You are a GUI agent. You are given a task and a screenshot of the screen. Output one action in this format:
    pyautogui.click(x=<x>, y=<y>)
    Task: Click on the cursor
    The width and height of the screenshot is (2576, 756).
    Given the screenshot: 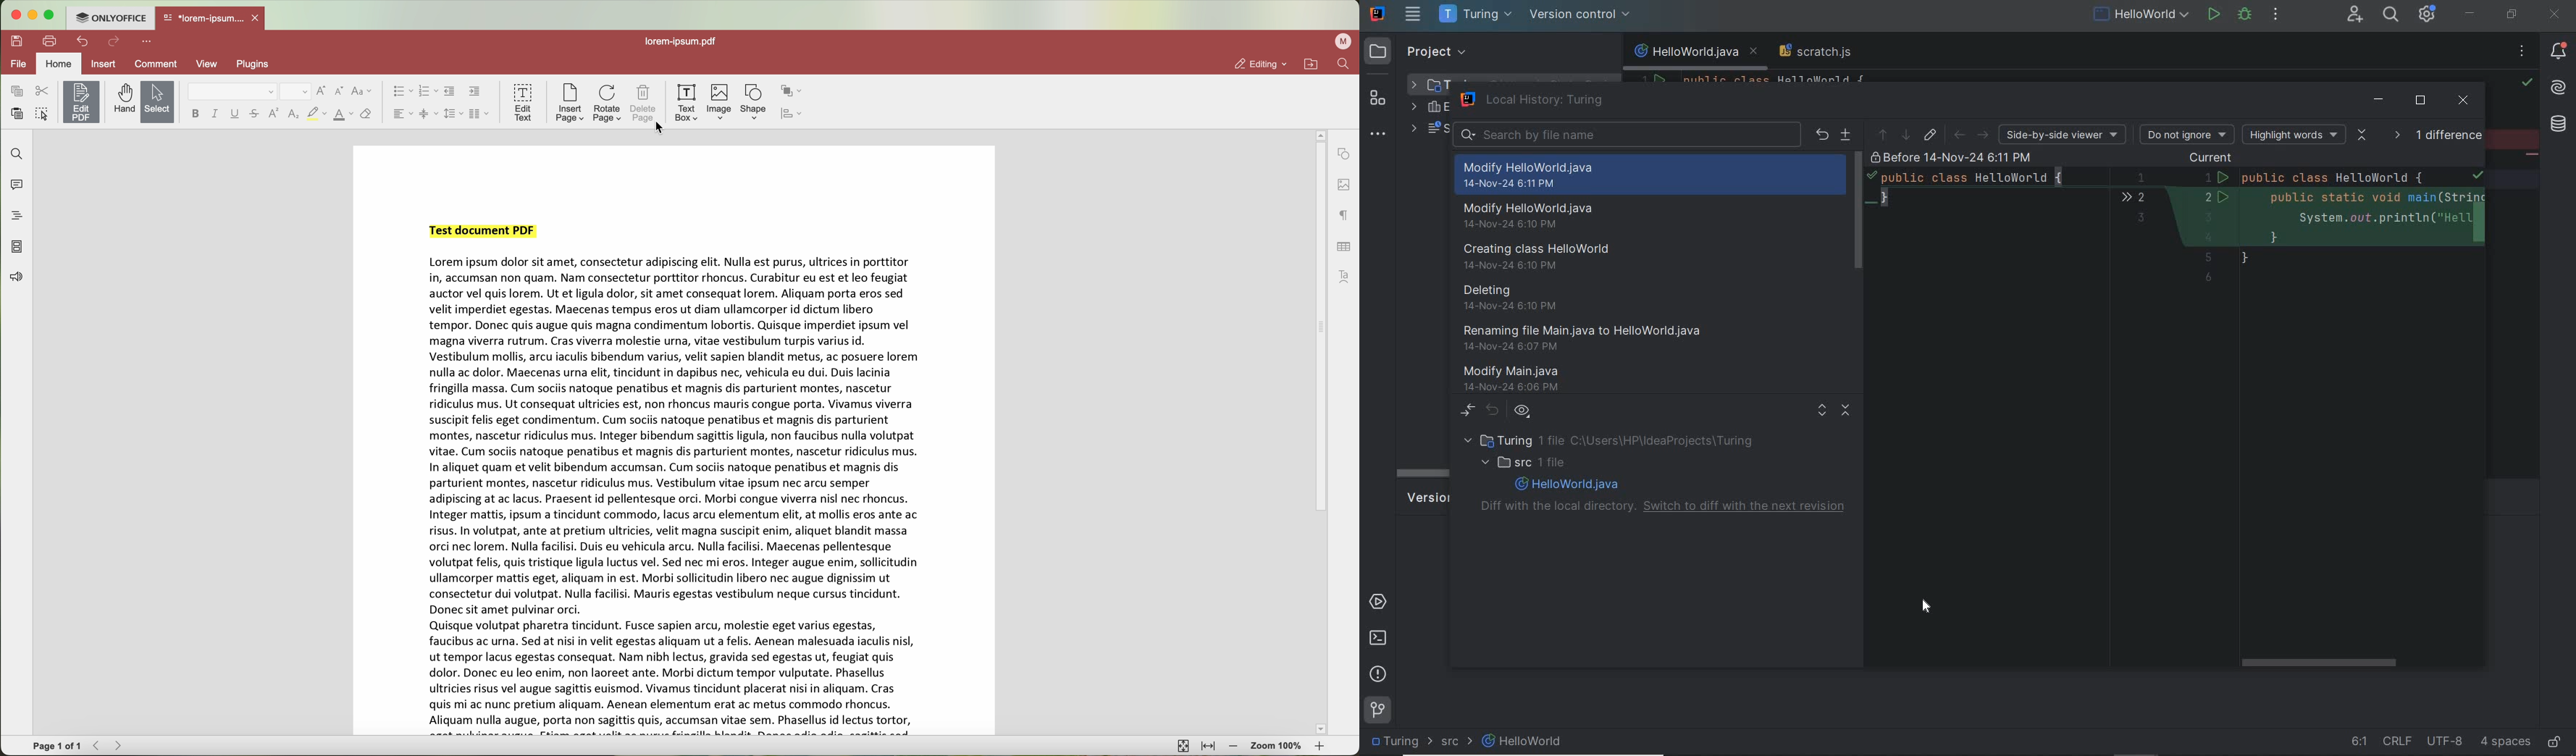 What is the action you would take?
    pyautogui.click(x=663, y=129)
    